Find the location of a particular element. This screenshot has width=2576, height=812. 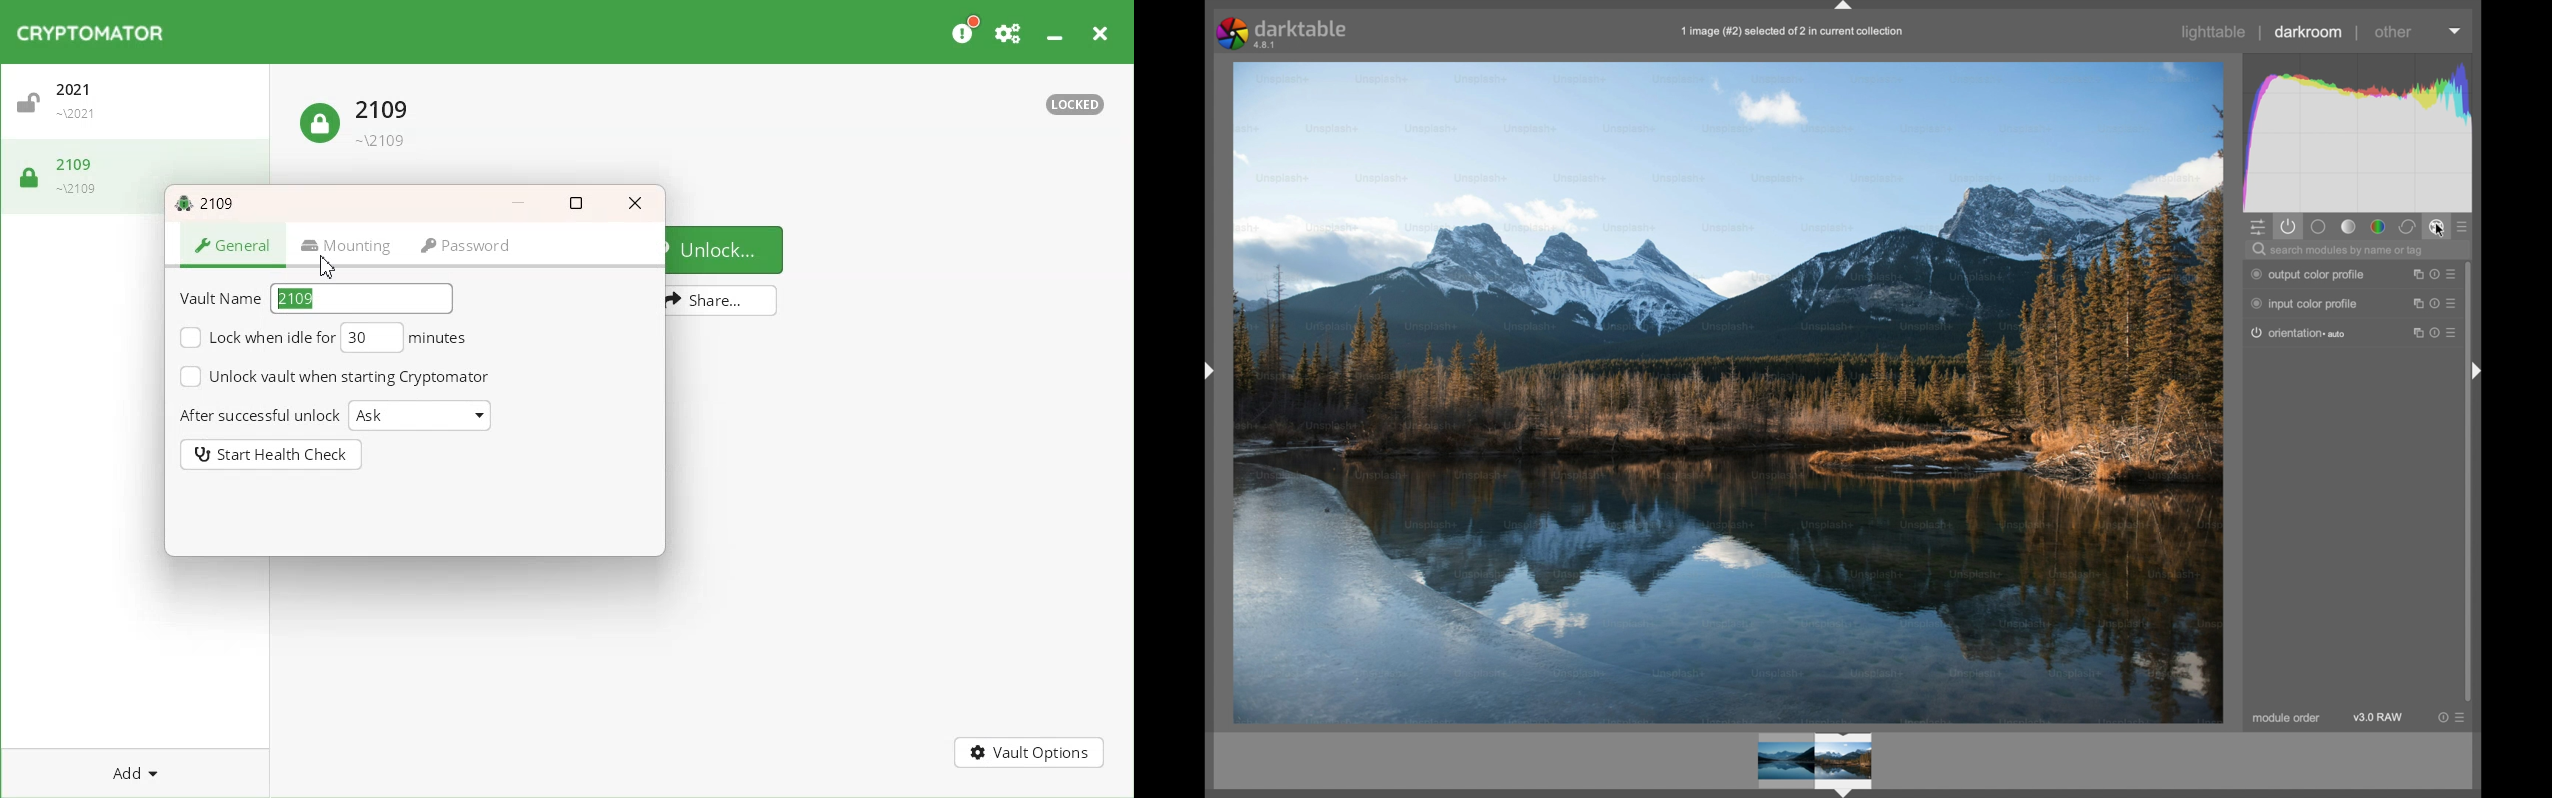

presets is located at coordinates (2463, 717).